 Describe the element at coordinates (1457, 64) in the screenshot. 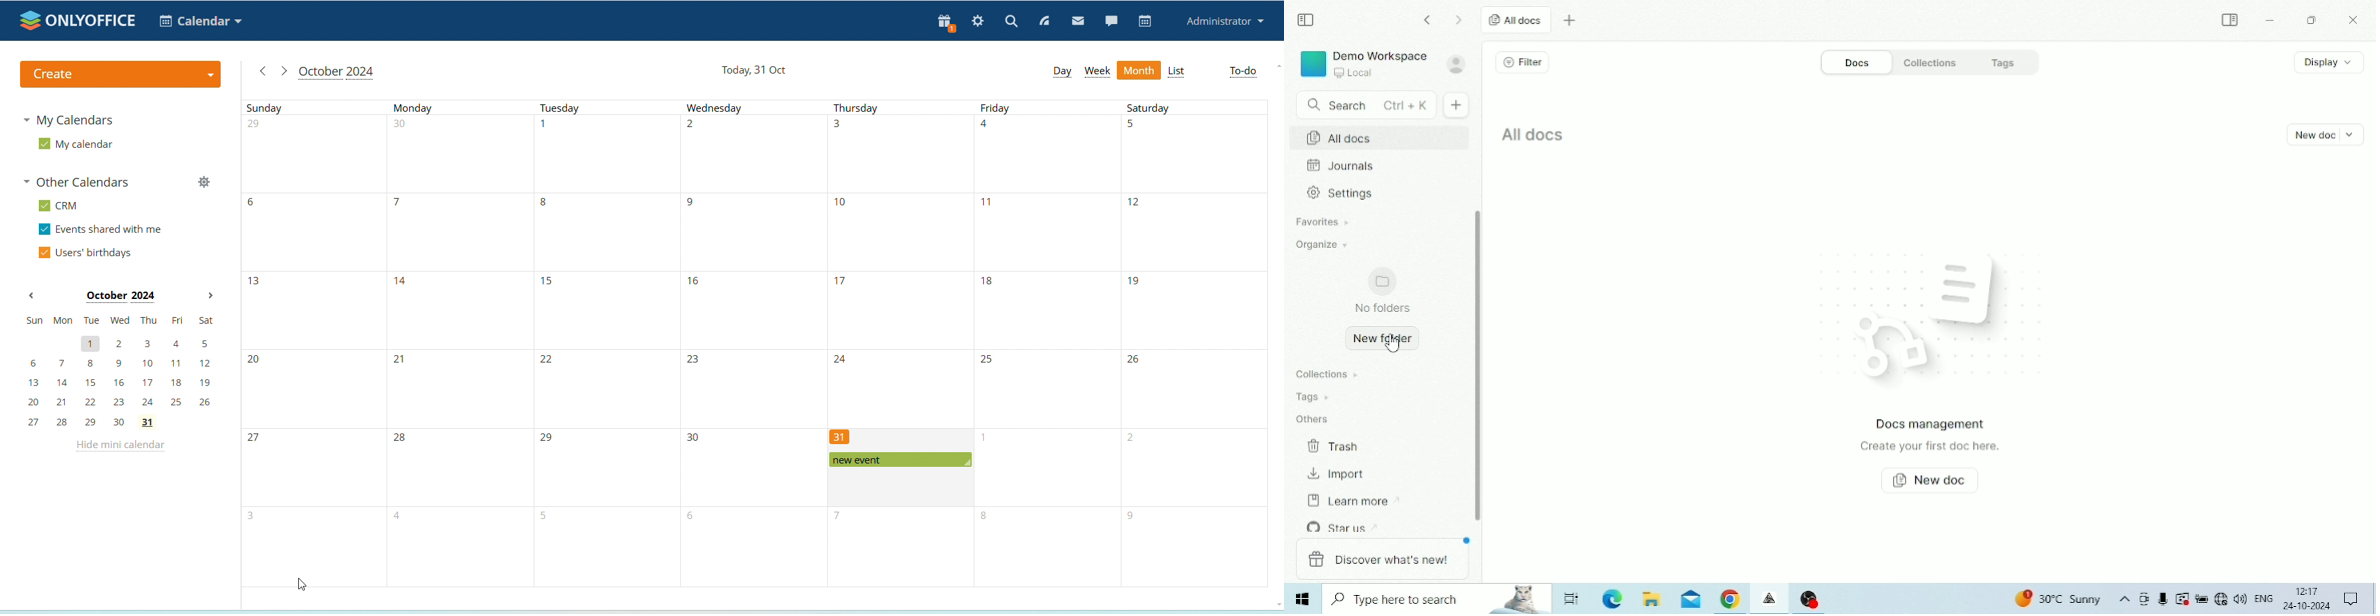

I see `Account` at that location.